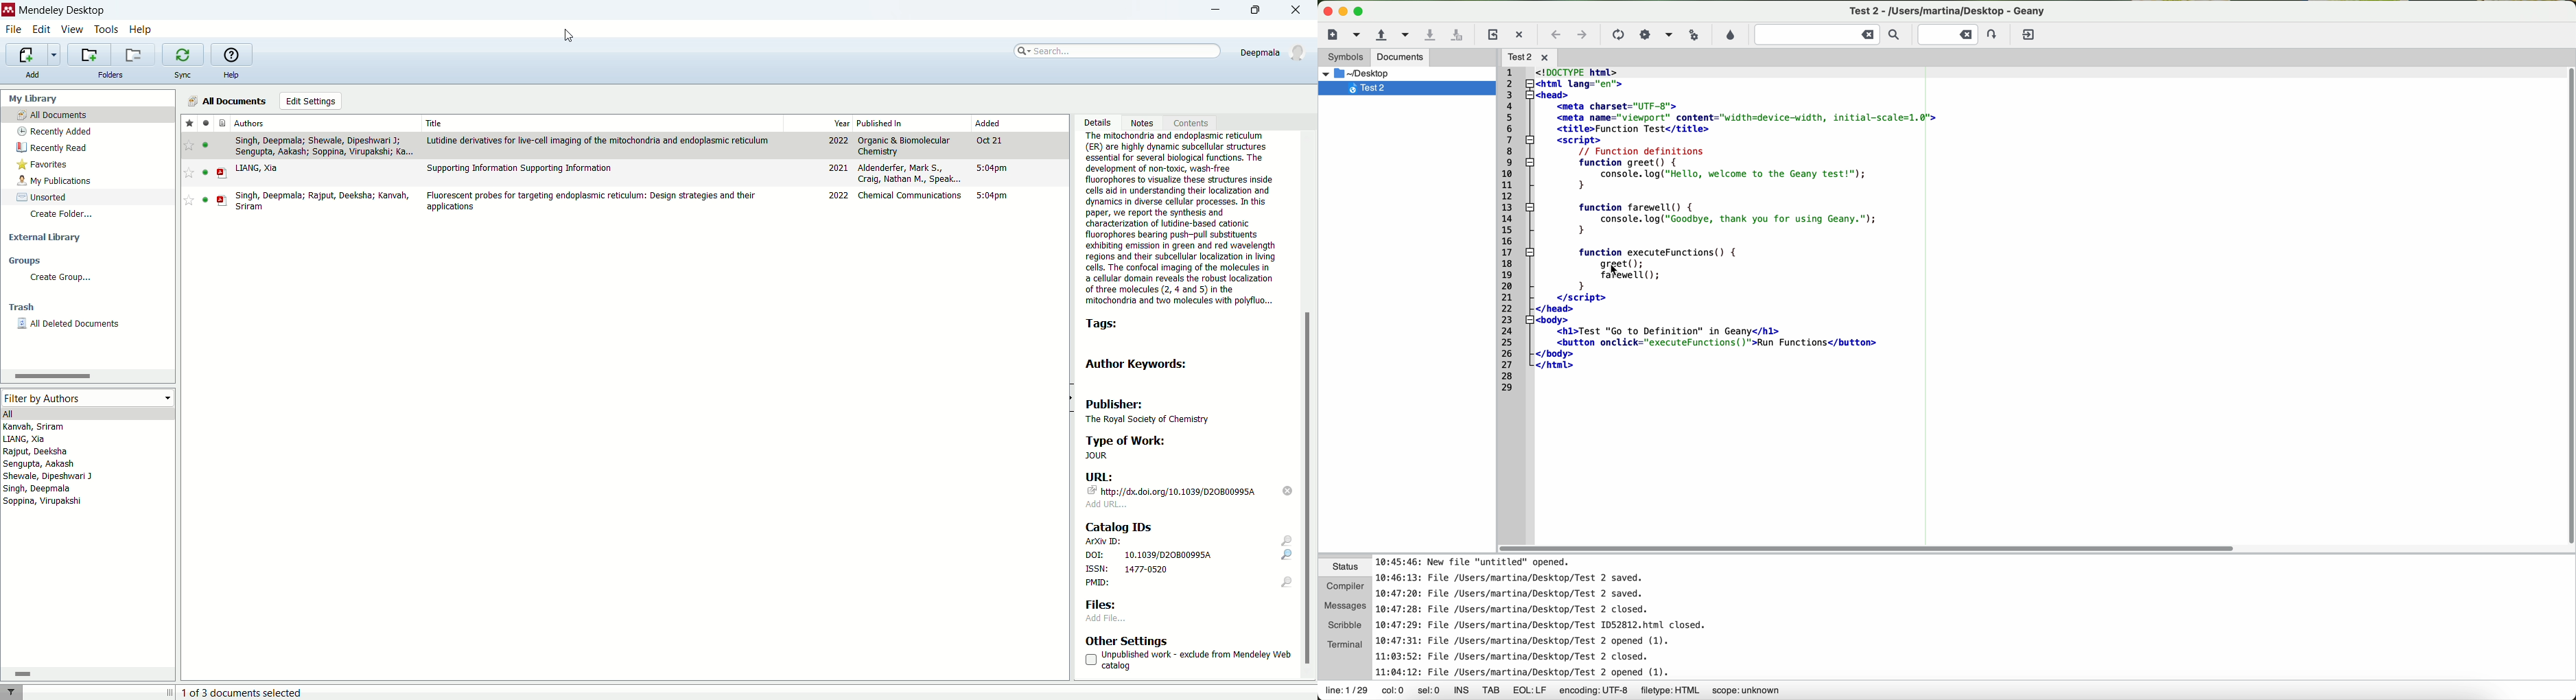 The width and height of the screenshot is (2576, 700). Describe the element at coordinates (1614, 272) in the screenshot. I see `cursor` at that location.